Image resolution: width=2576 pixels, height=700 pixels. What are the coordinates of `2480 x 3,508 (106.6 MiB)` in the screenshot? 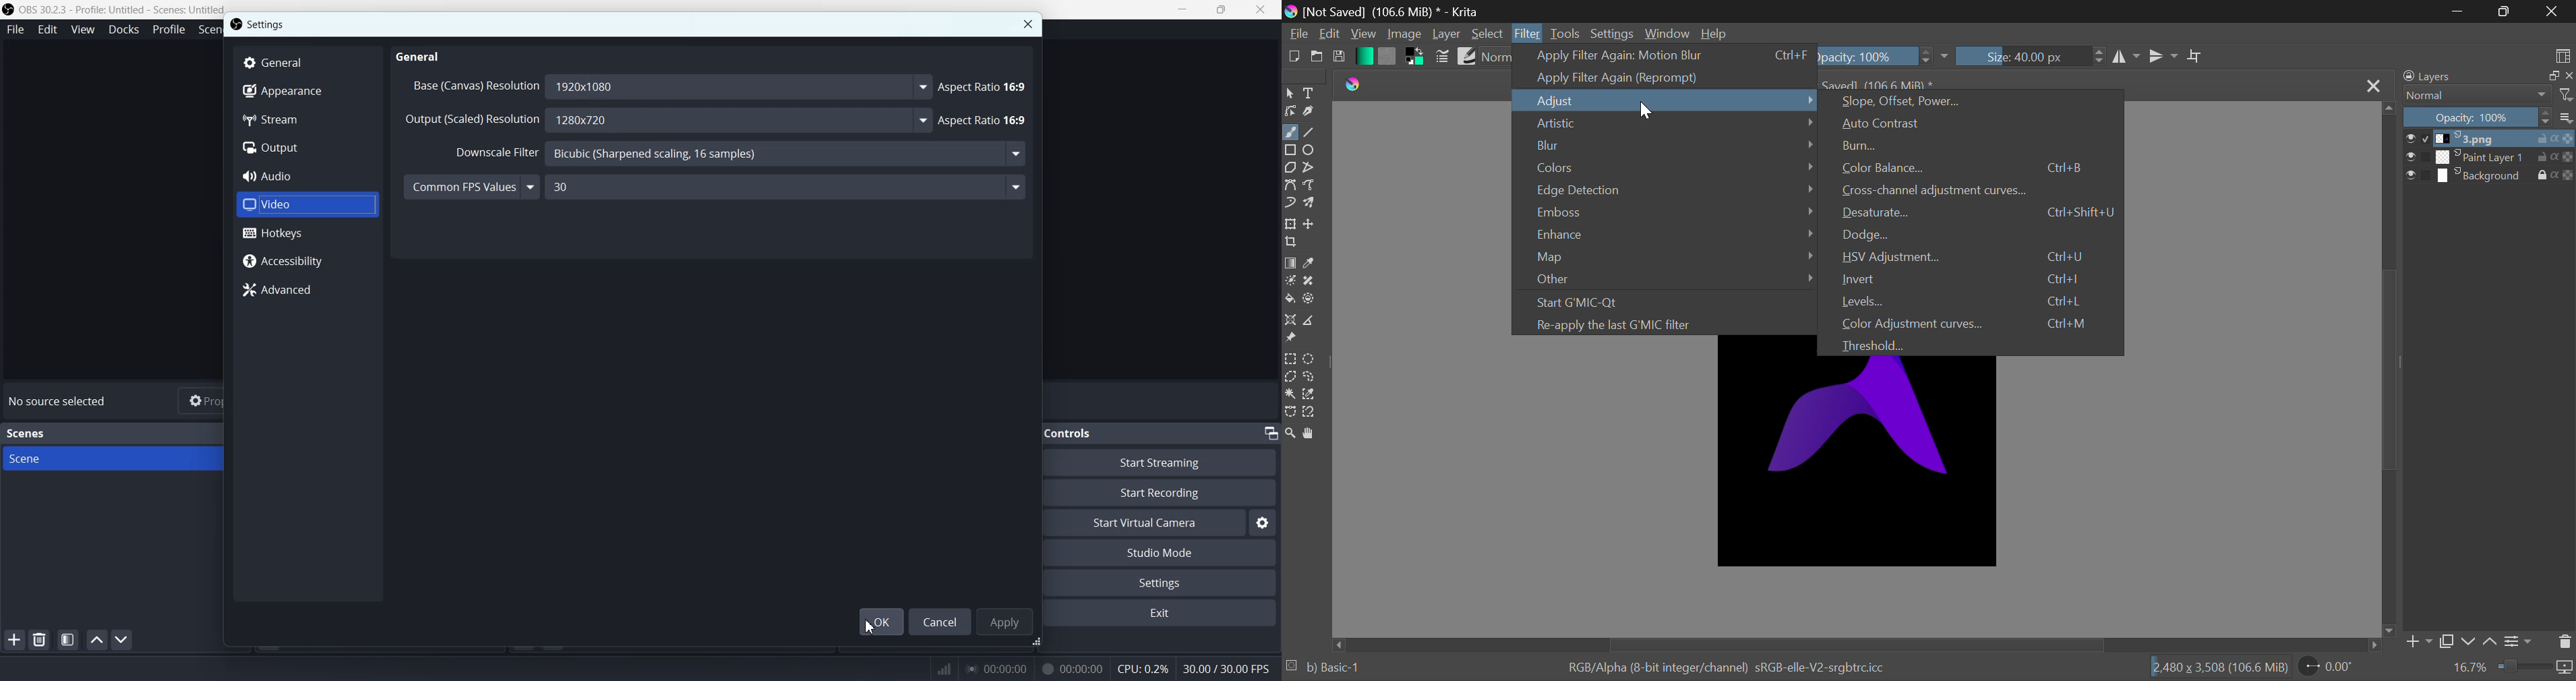 It's located at (2214, 670).